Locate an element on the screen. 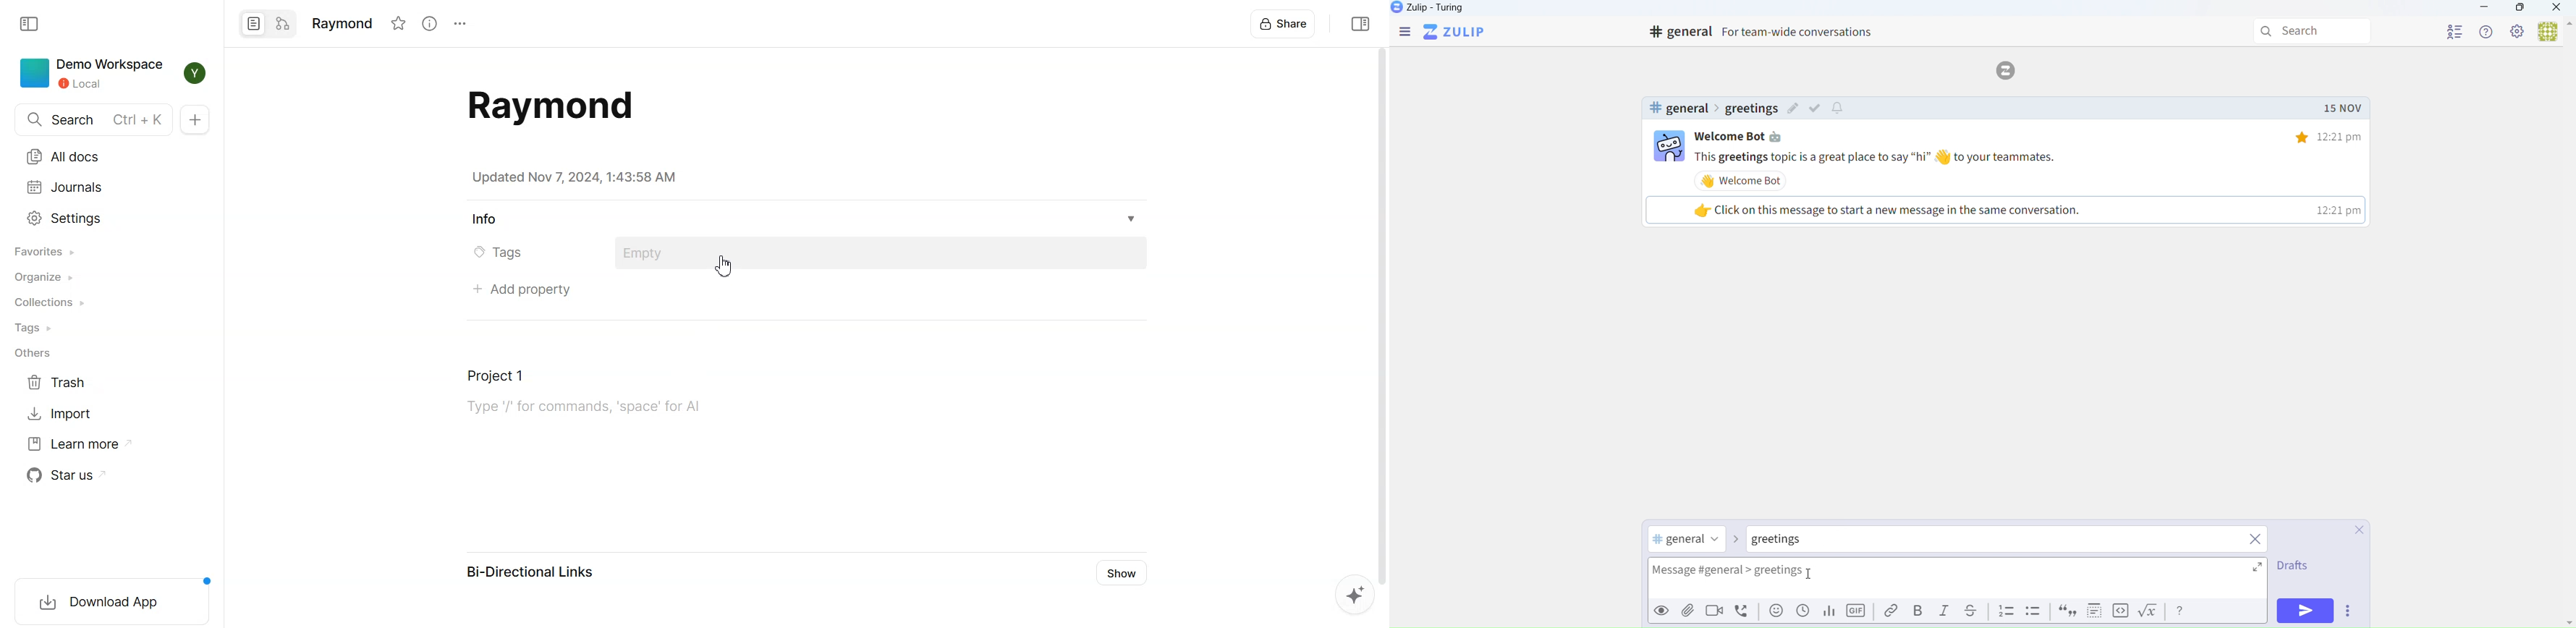  Updated Nov 7, 2024, 1:43:58 AM is located at coordinates (574, 177).